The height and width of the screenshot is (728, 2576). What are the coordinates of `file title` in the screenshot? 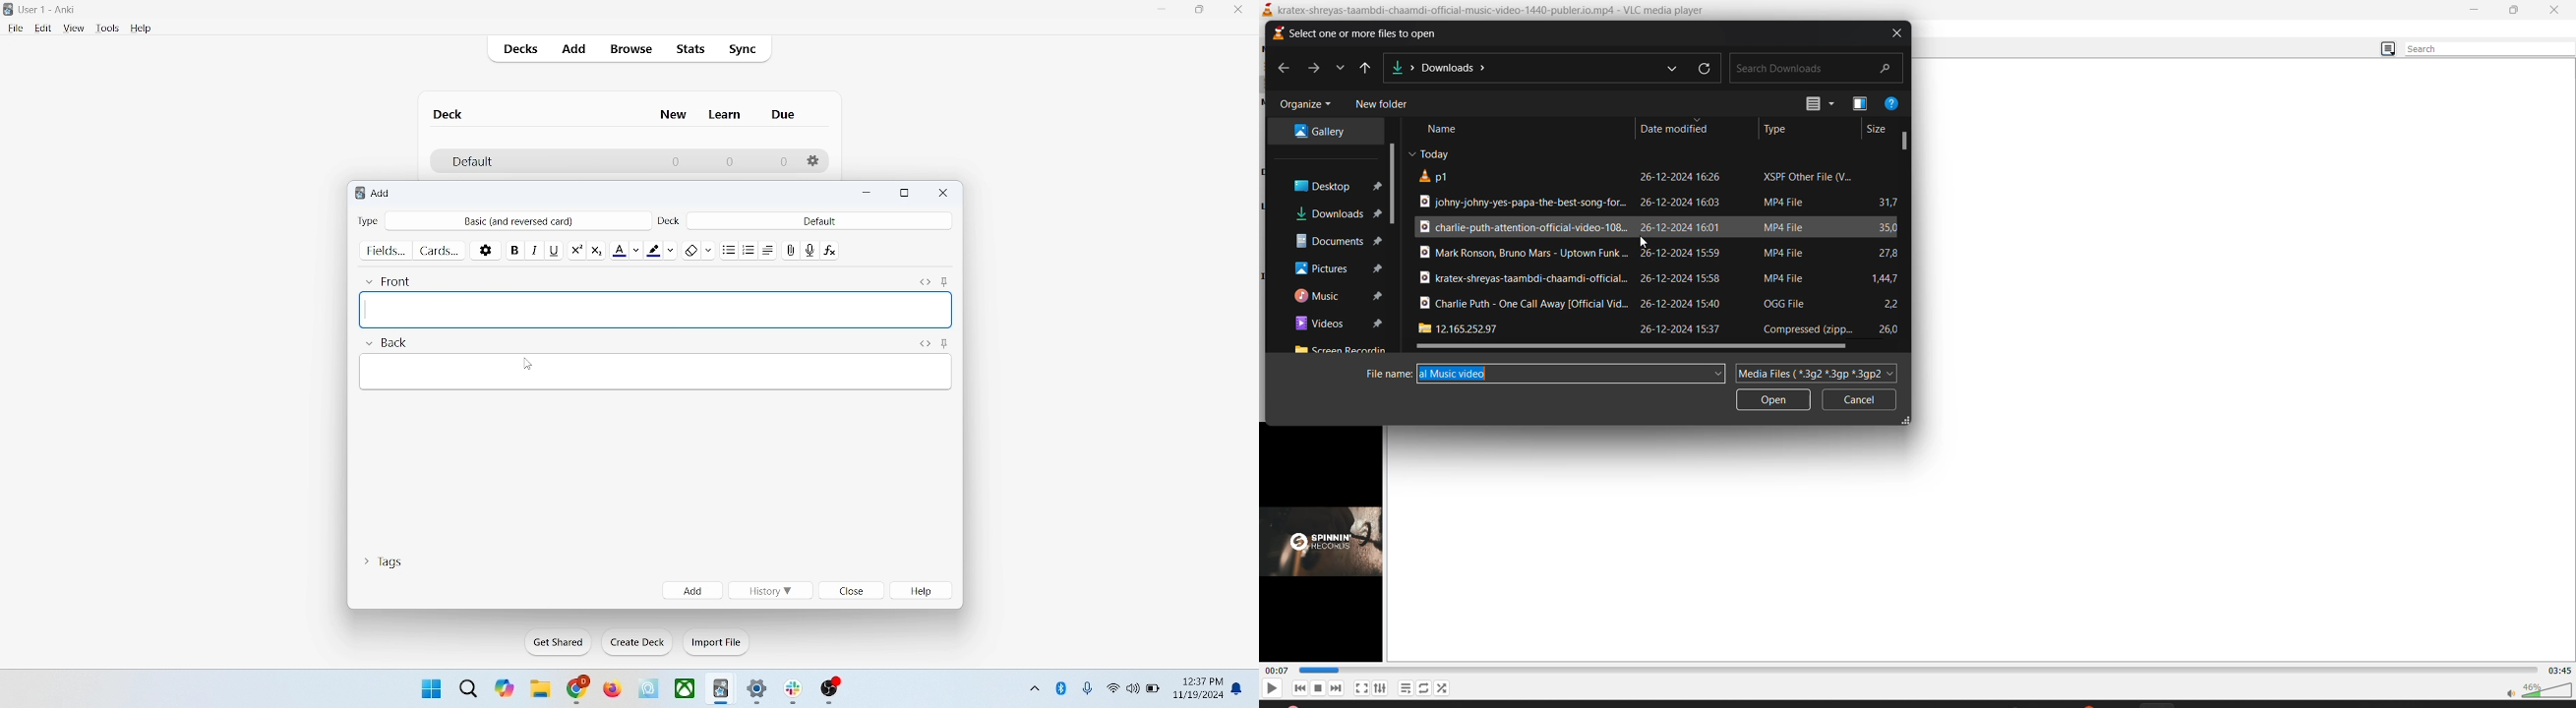 It's located at (1492, 327).